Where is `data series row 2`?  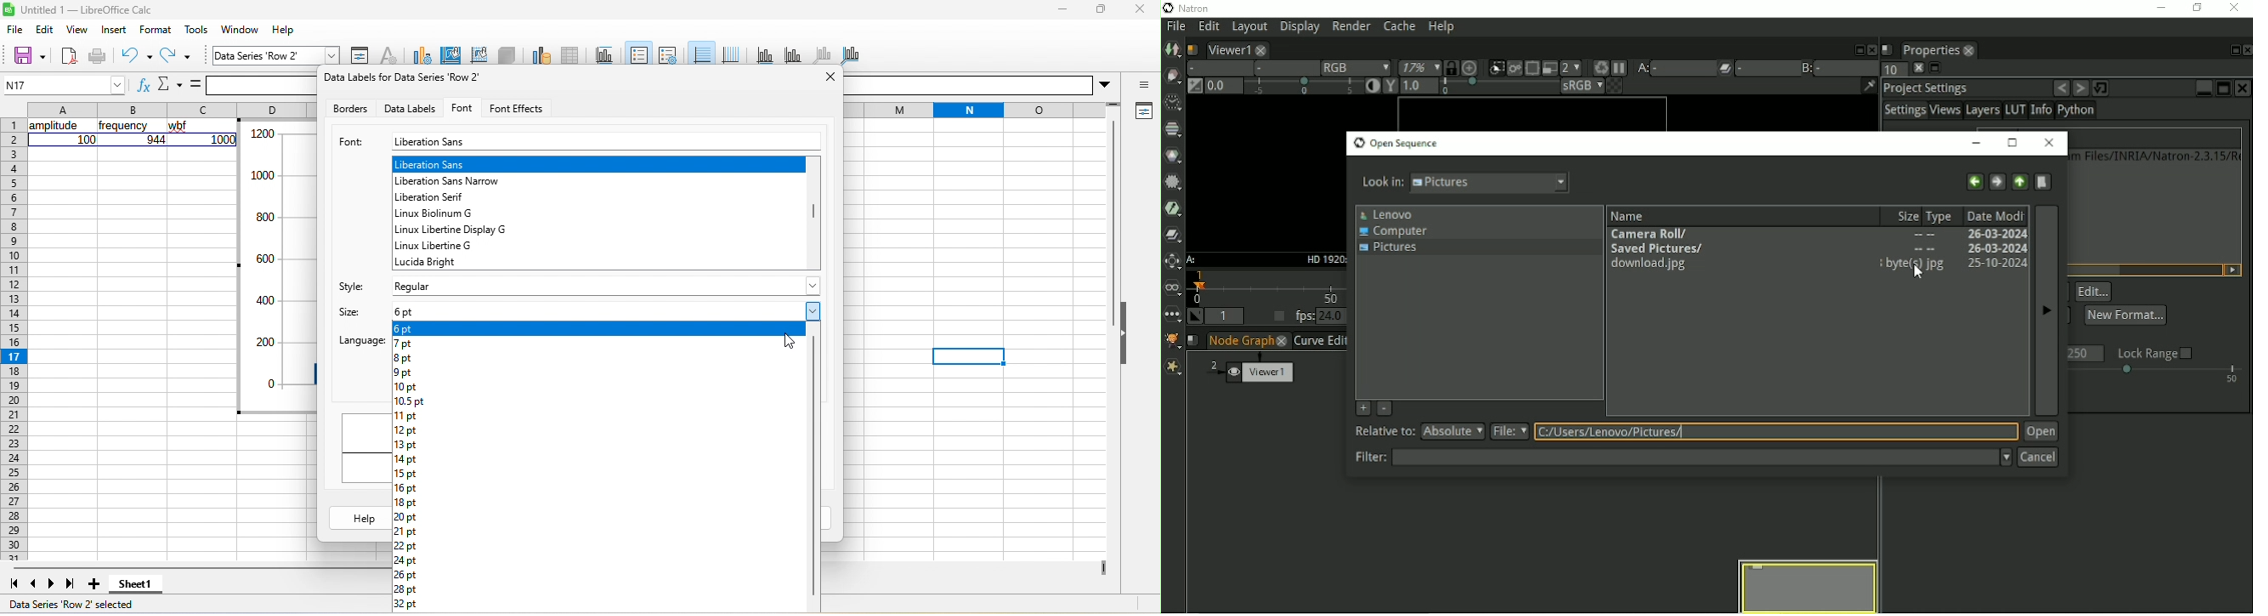
data series row 2 is located at coordinates (261, 53).